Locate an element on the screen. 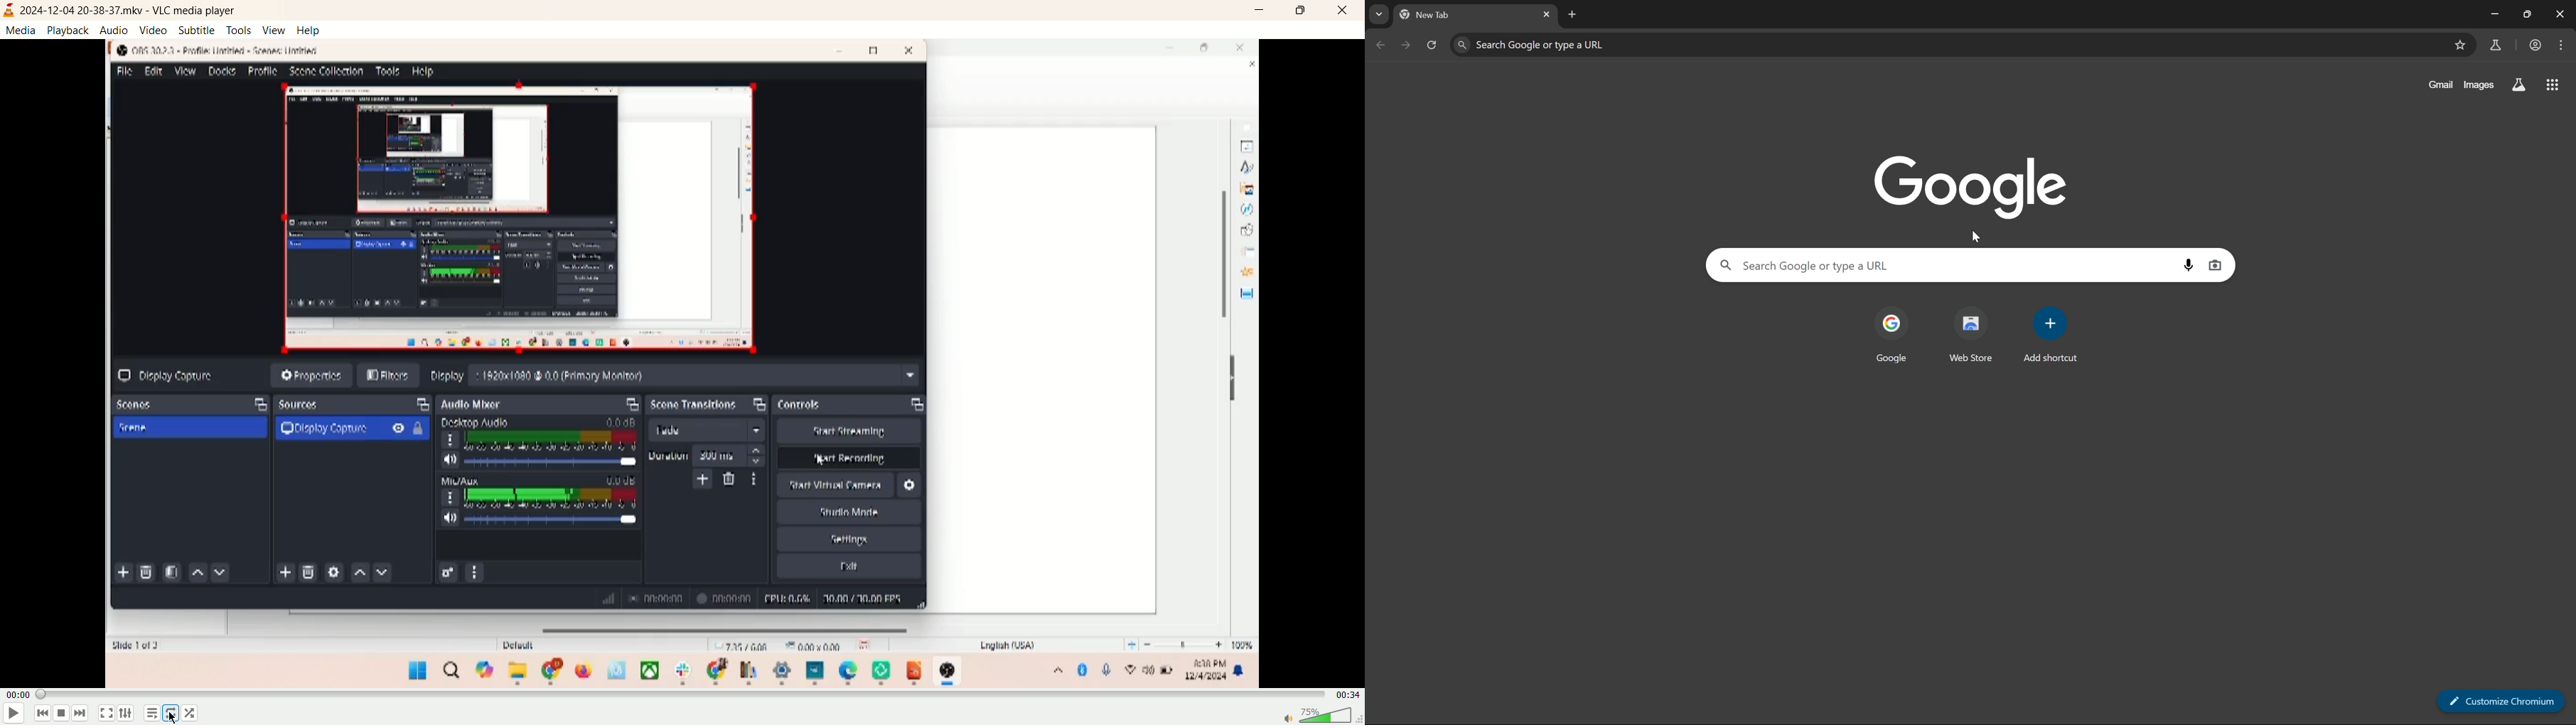 The image size is (2576, 728). work is located at coordinates (2536, 44).